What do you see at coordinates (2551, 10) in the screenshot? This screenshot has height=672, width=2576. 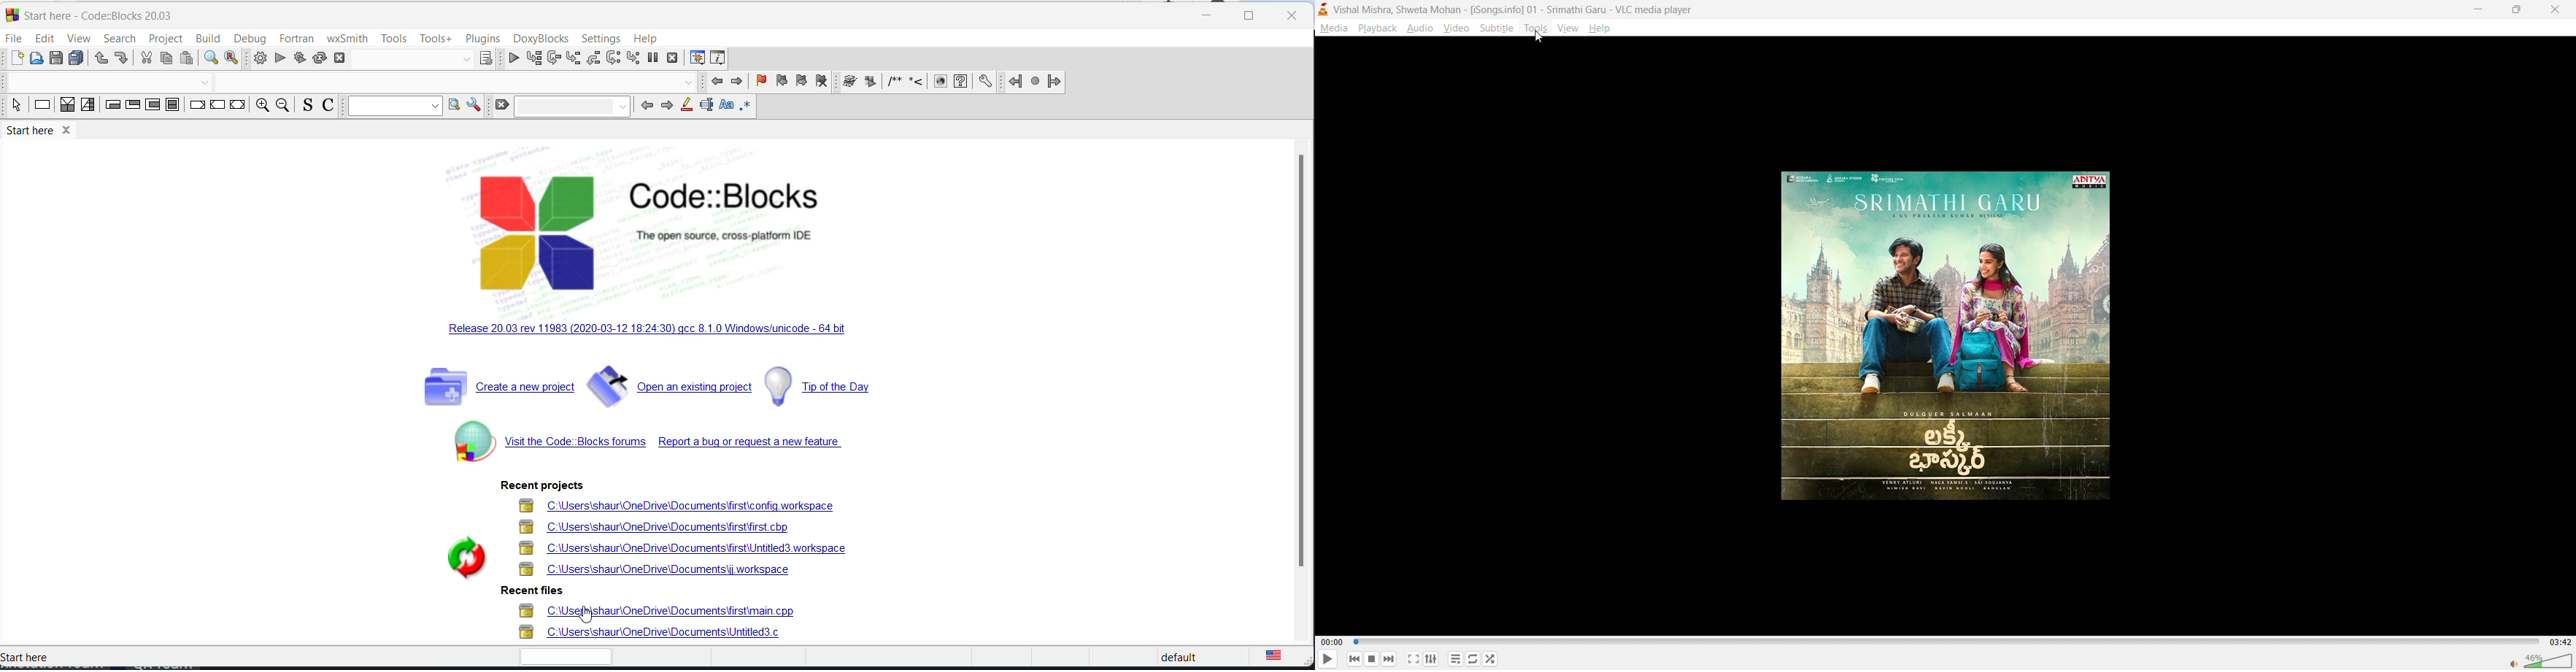 I see `close` at bounding box center [2551, 10].